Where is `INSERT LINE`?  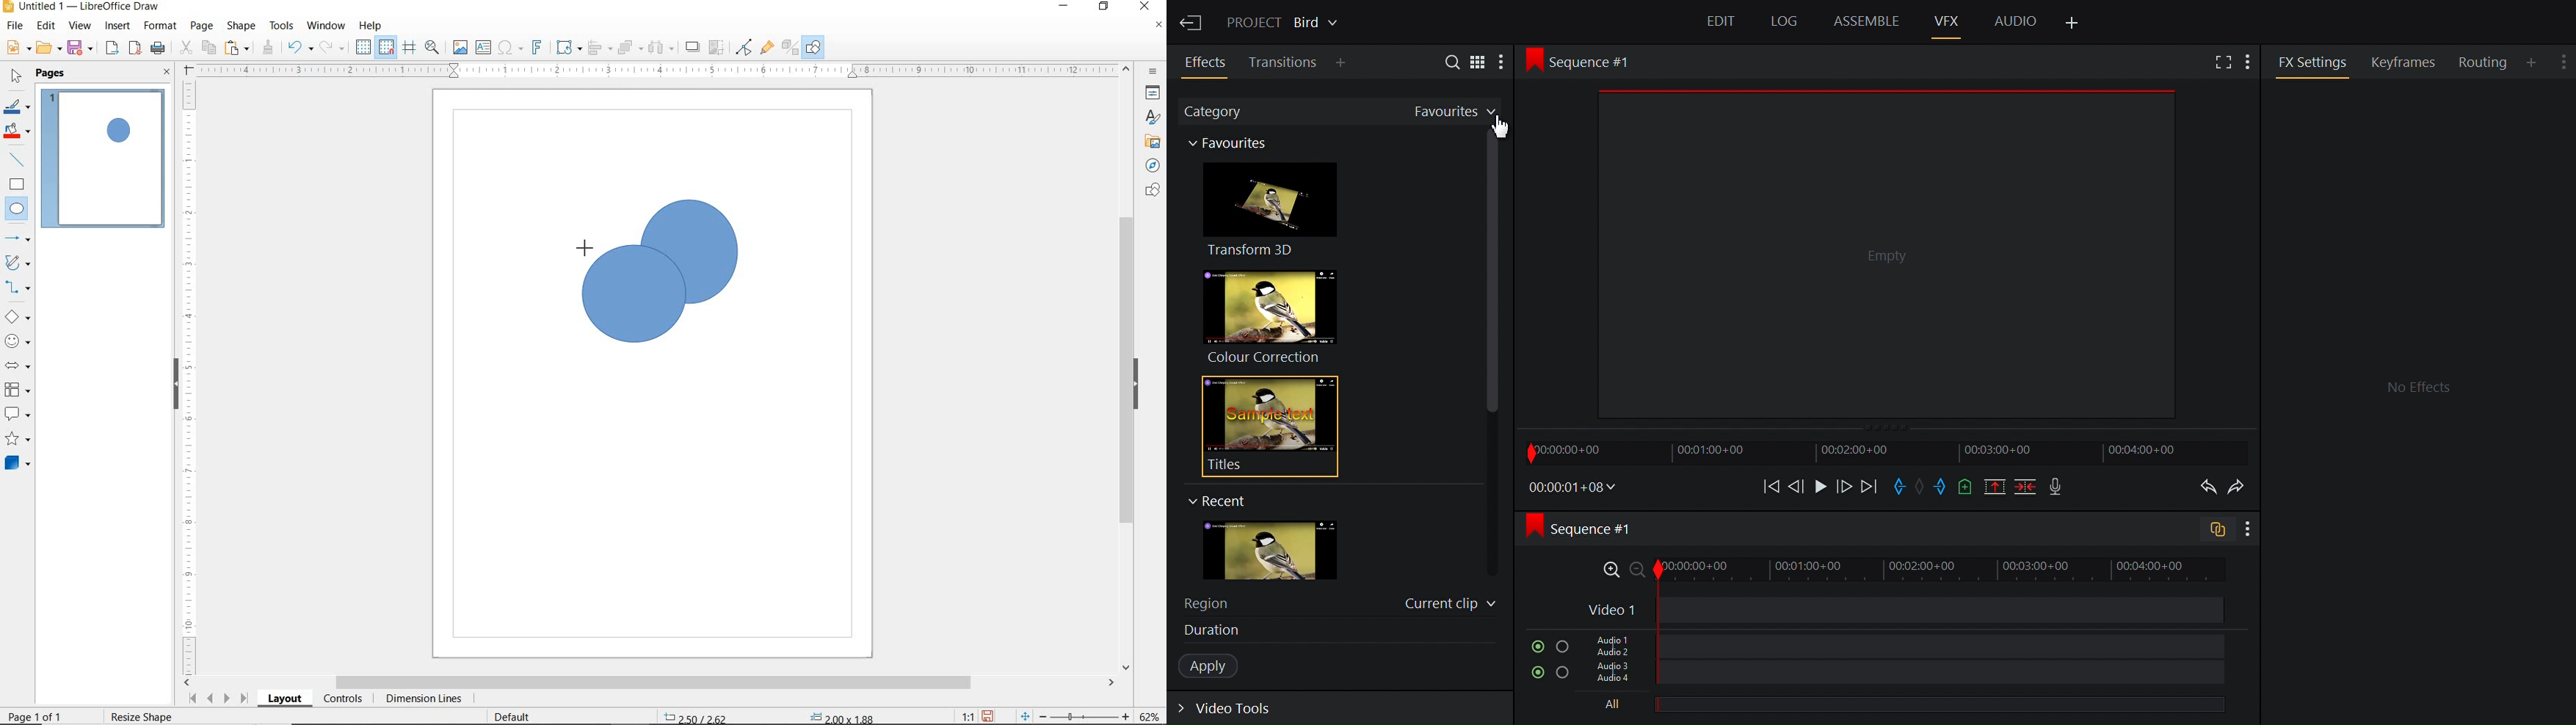 INSERT LINE is located at coordinates (19, 160).